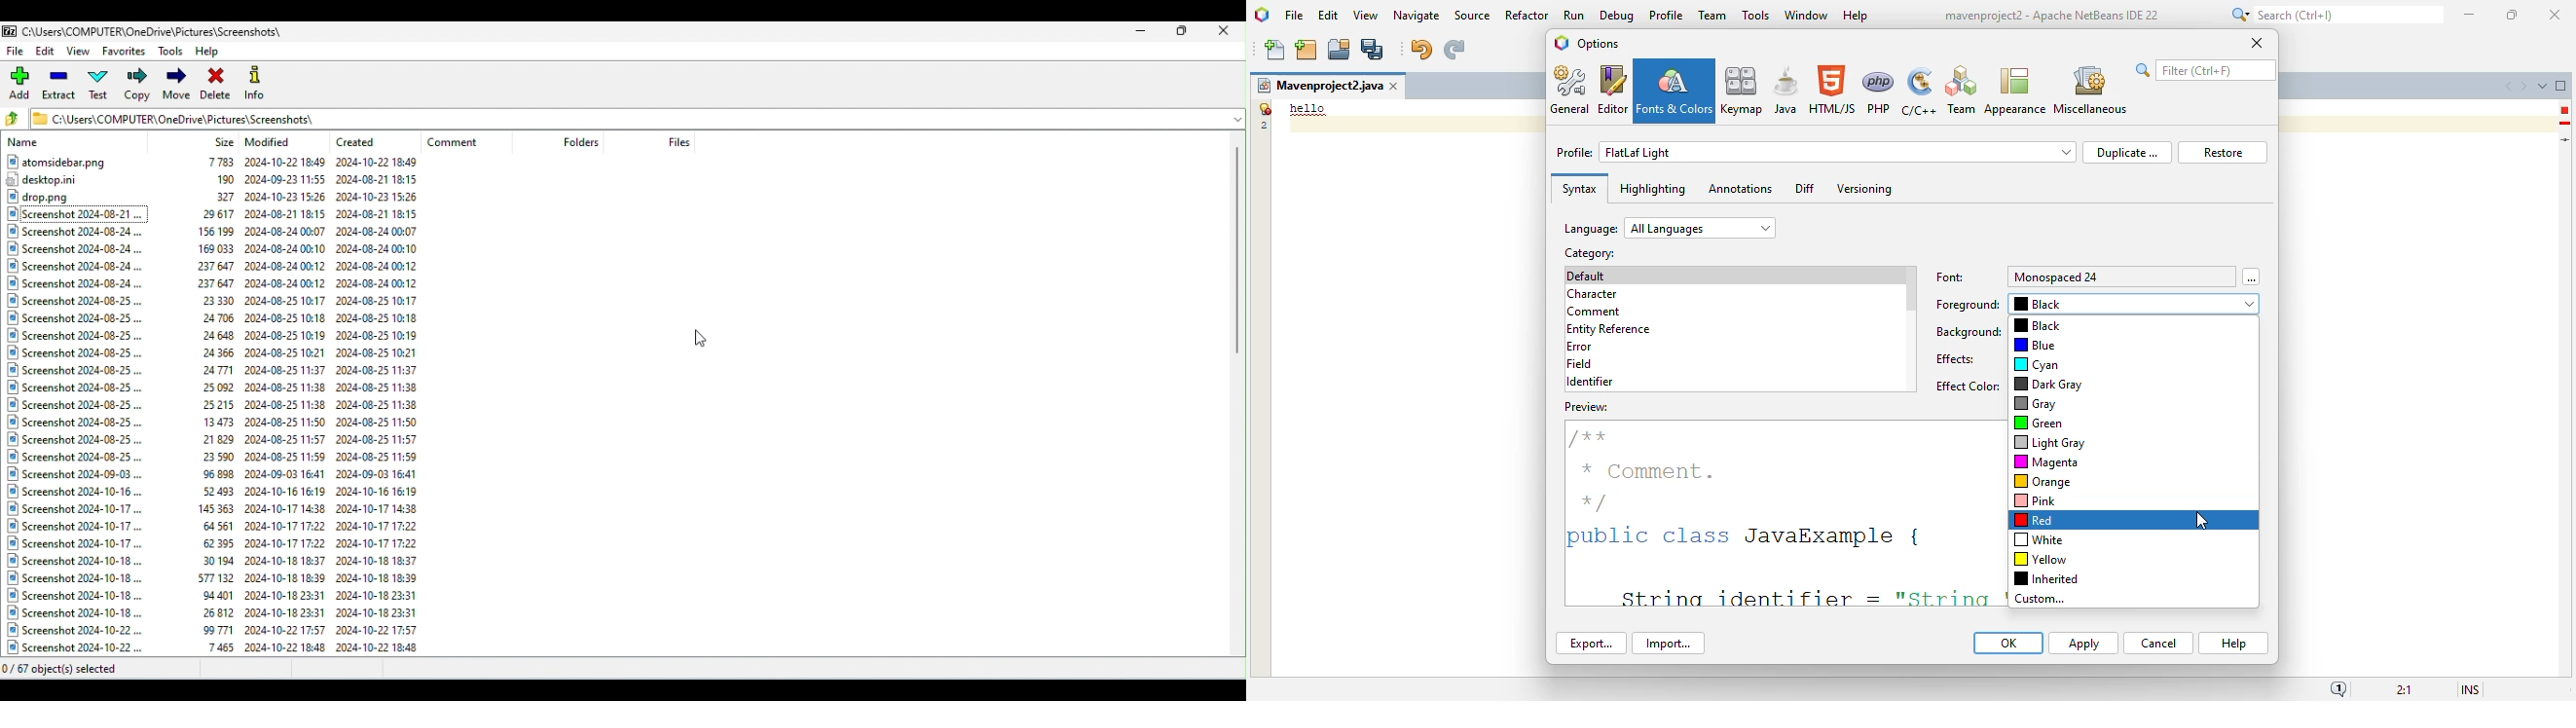  What do you see at coordinates (1579, 189) in the screenshot?
I see `syntax` at bounding box center [1579, 189].